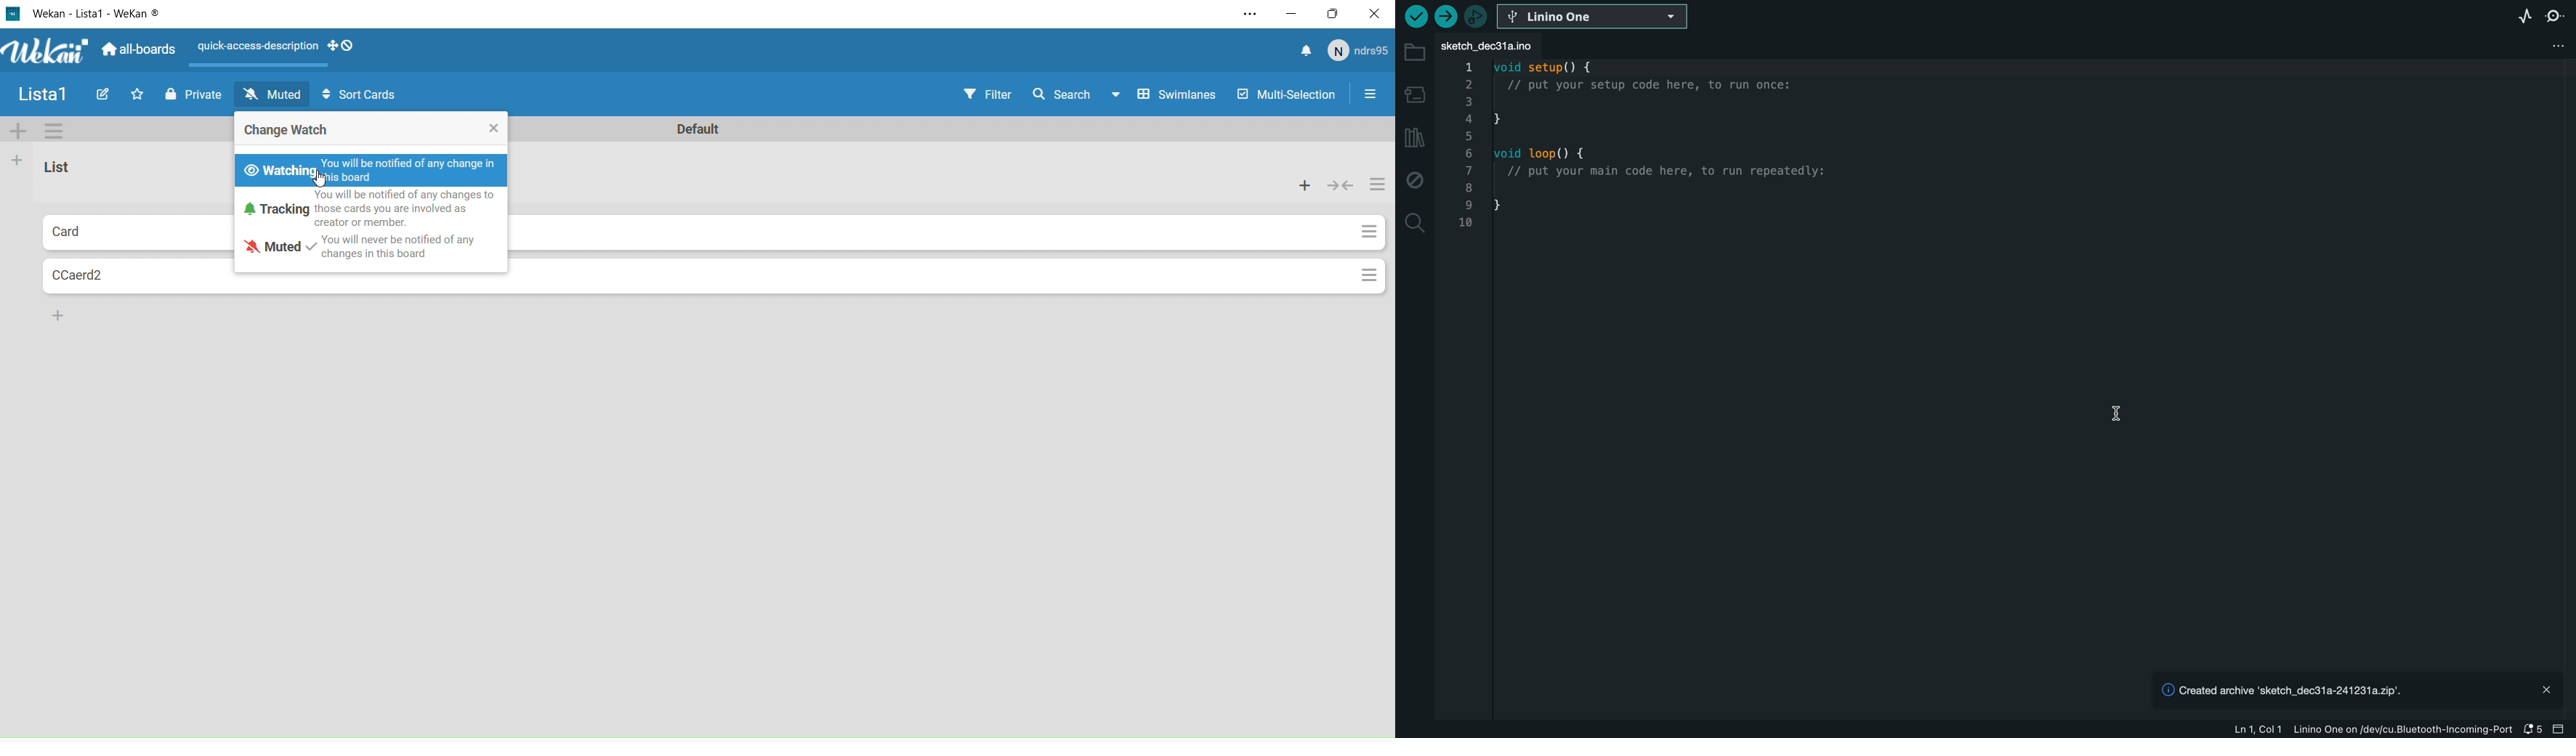 This screenshot has width=2576, height=756. What do you see at coordinates (279, 52) in the screenshot?
I see `layout options` at bounding box center [279, 52].